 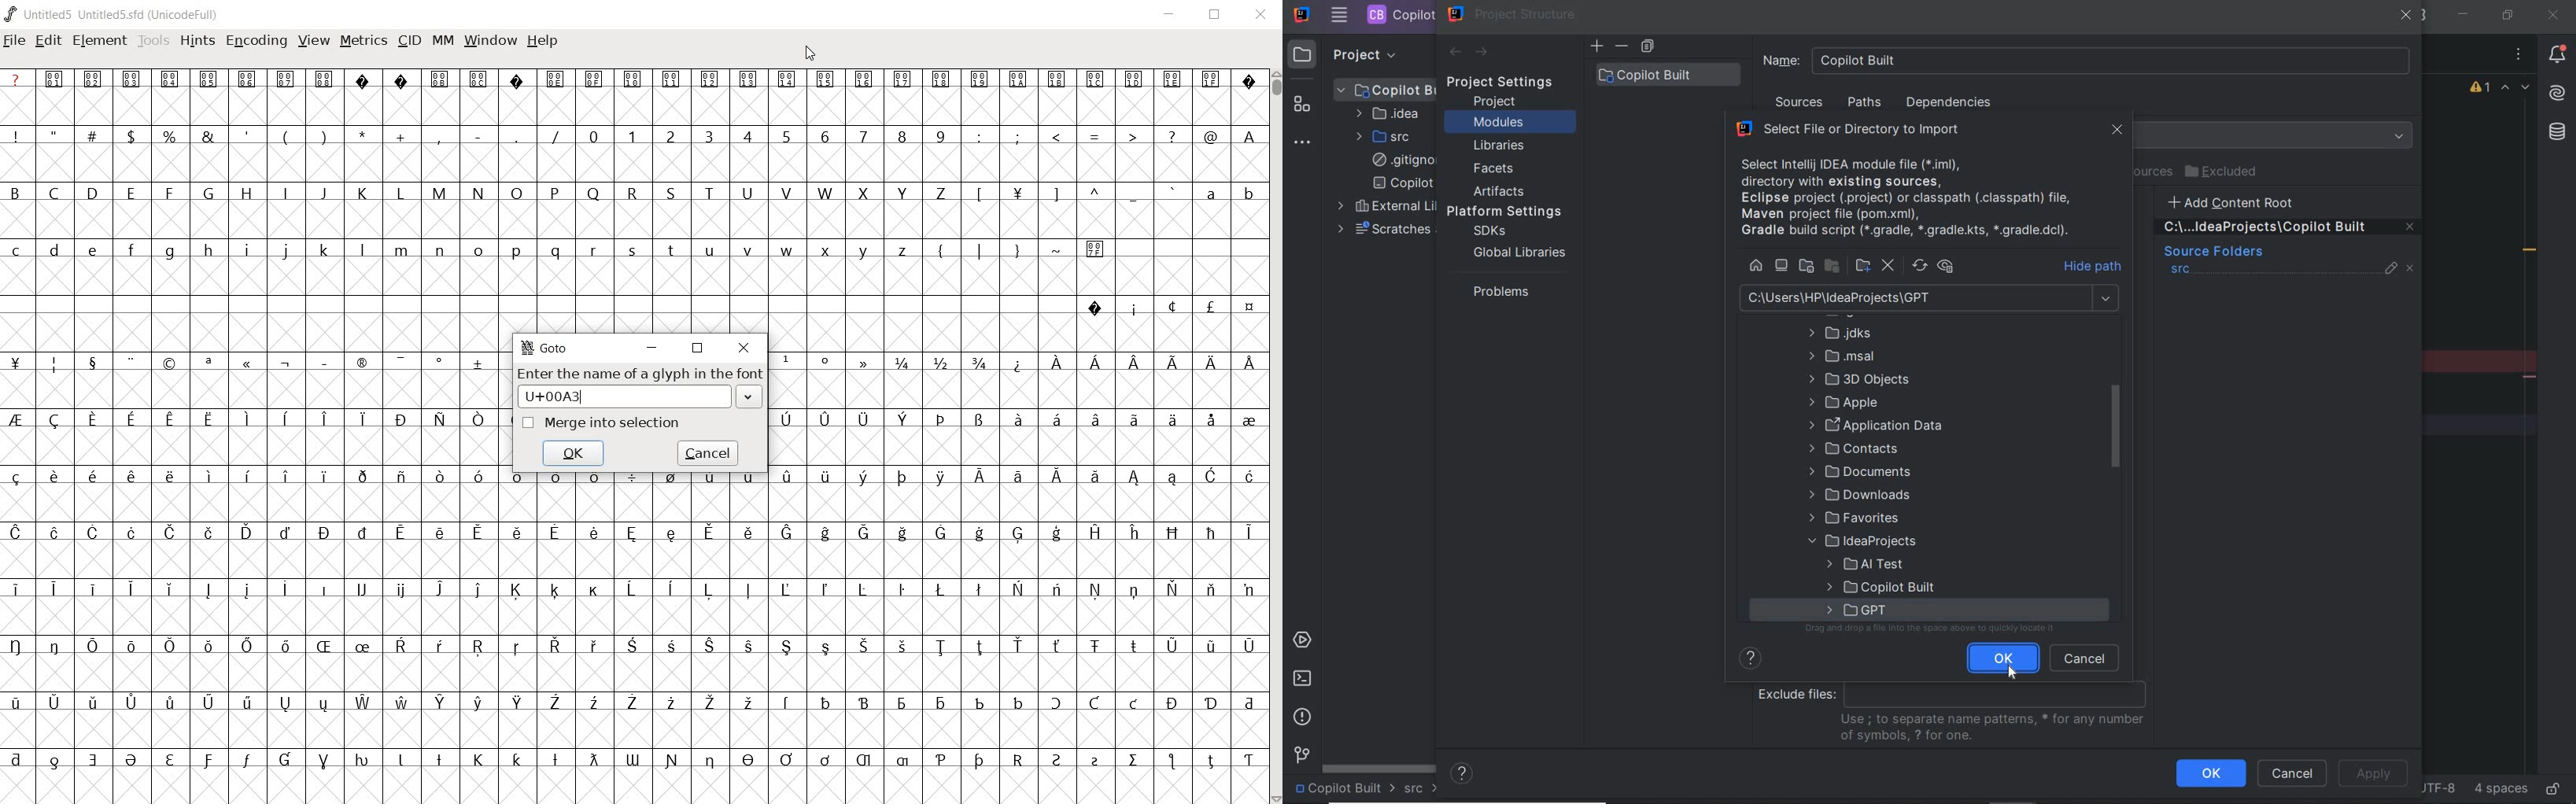 What do you see at coordinates (555, 761) in the screenshot?
I see `Symbol` at bounding box center [555, 761].